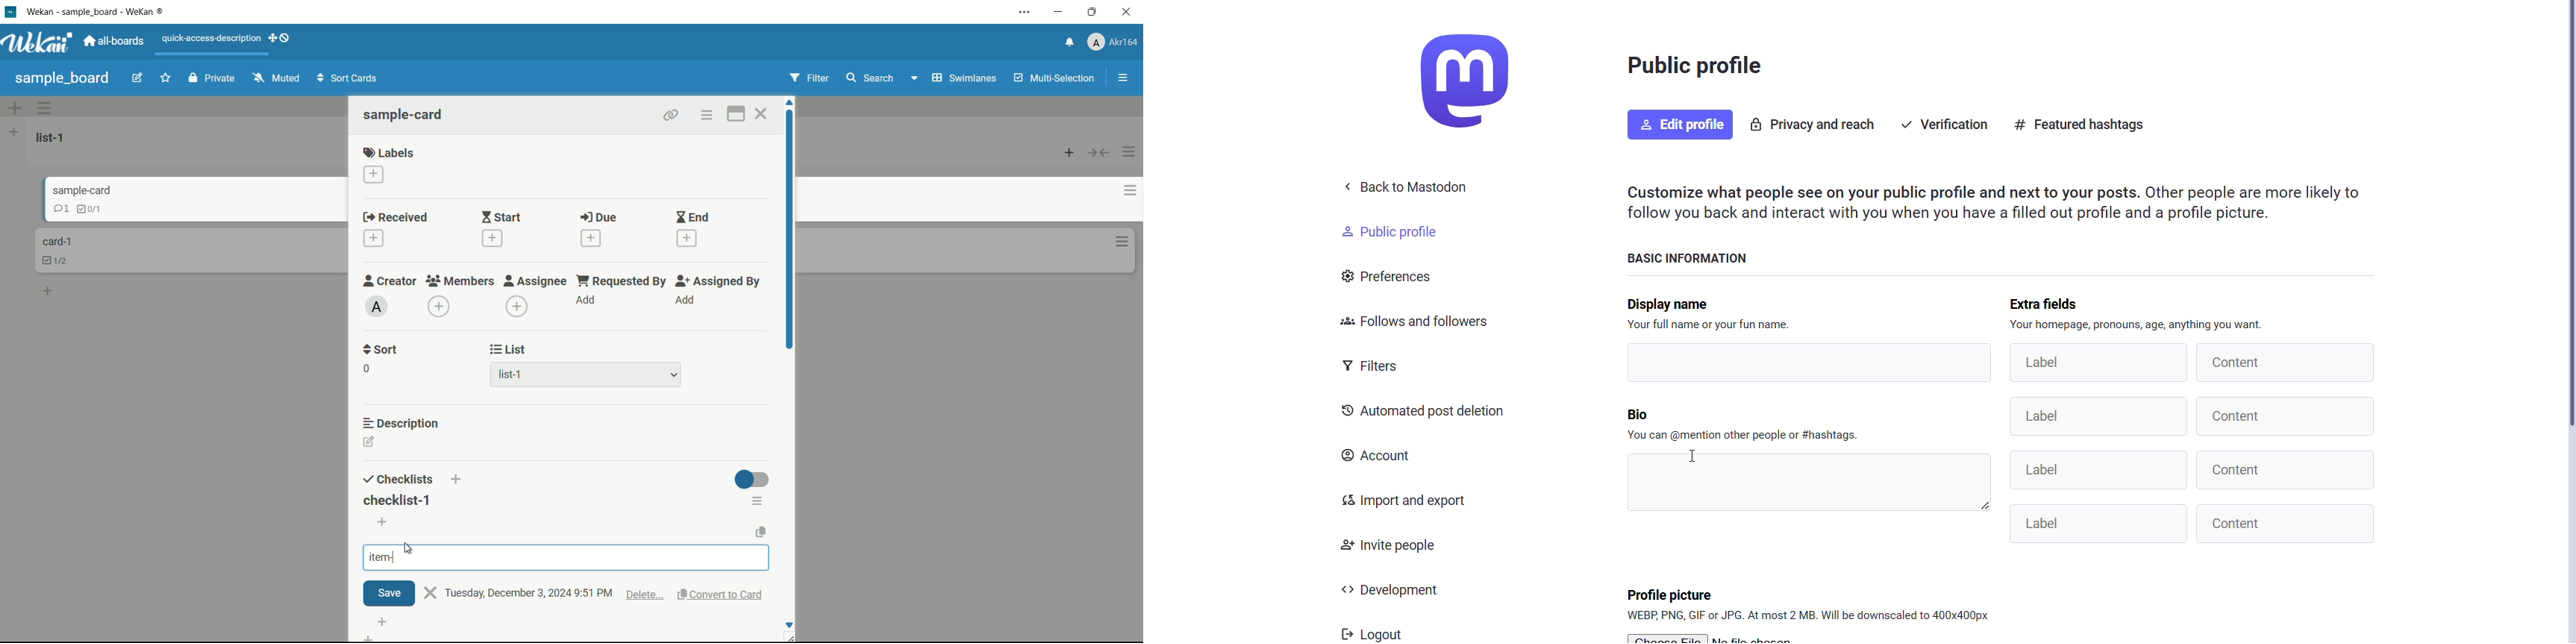 The image size is (2576, 644). Describe the element at coordinates (349, 78) in the screenshot. I see `sort cards` at that location.